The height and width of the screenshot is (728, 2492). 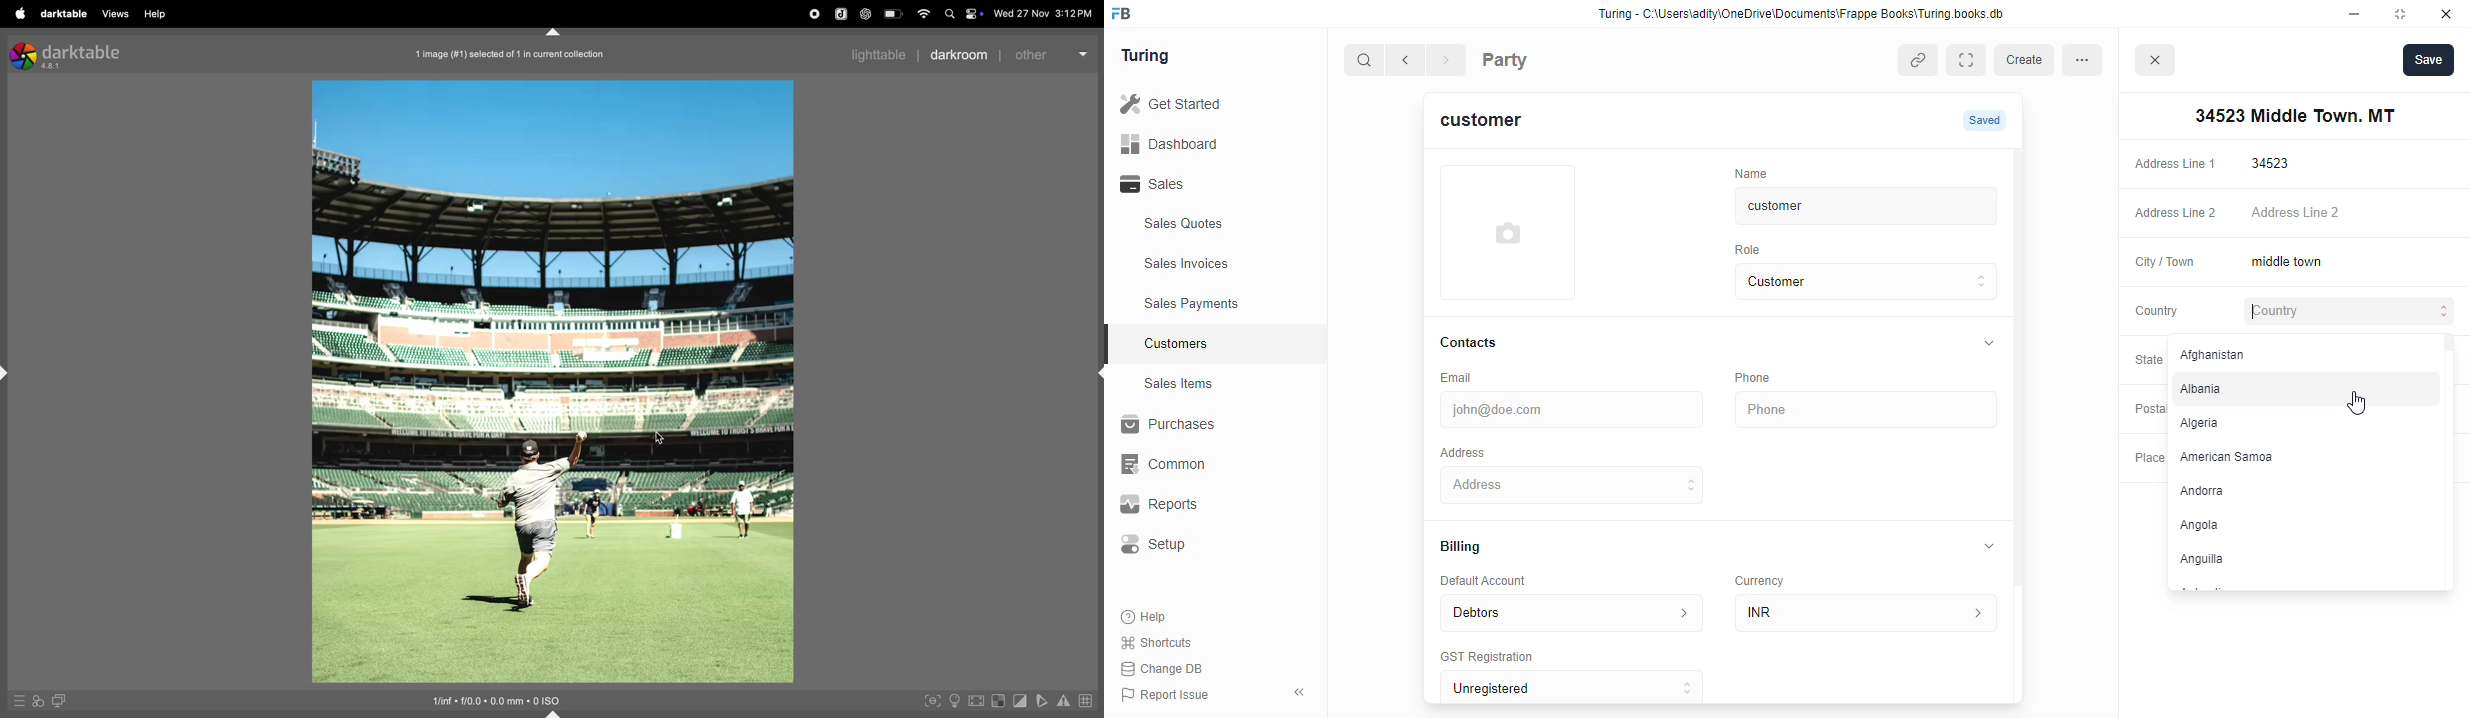 What do you see at coordinates (1162, 643) in the screenshot?
I see `Shortcuts` at bounding box center [1162, 643].